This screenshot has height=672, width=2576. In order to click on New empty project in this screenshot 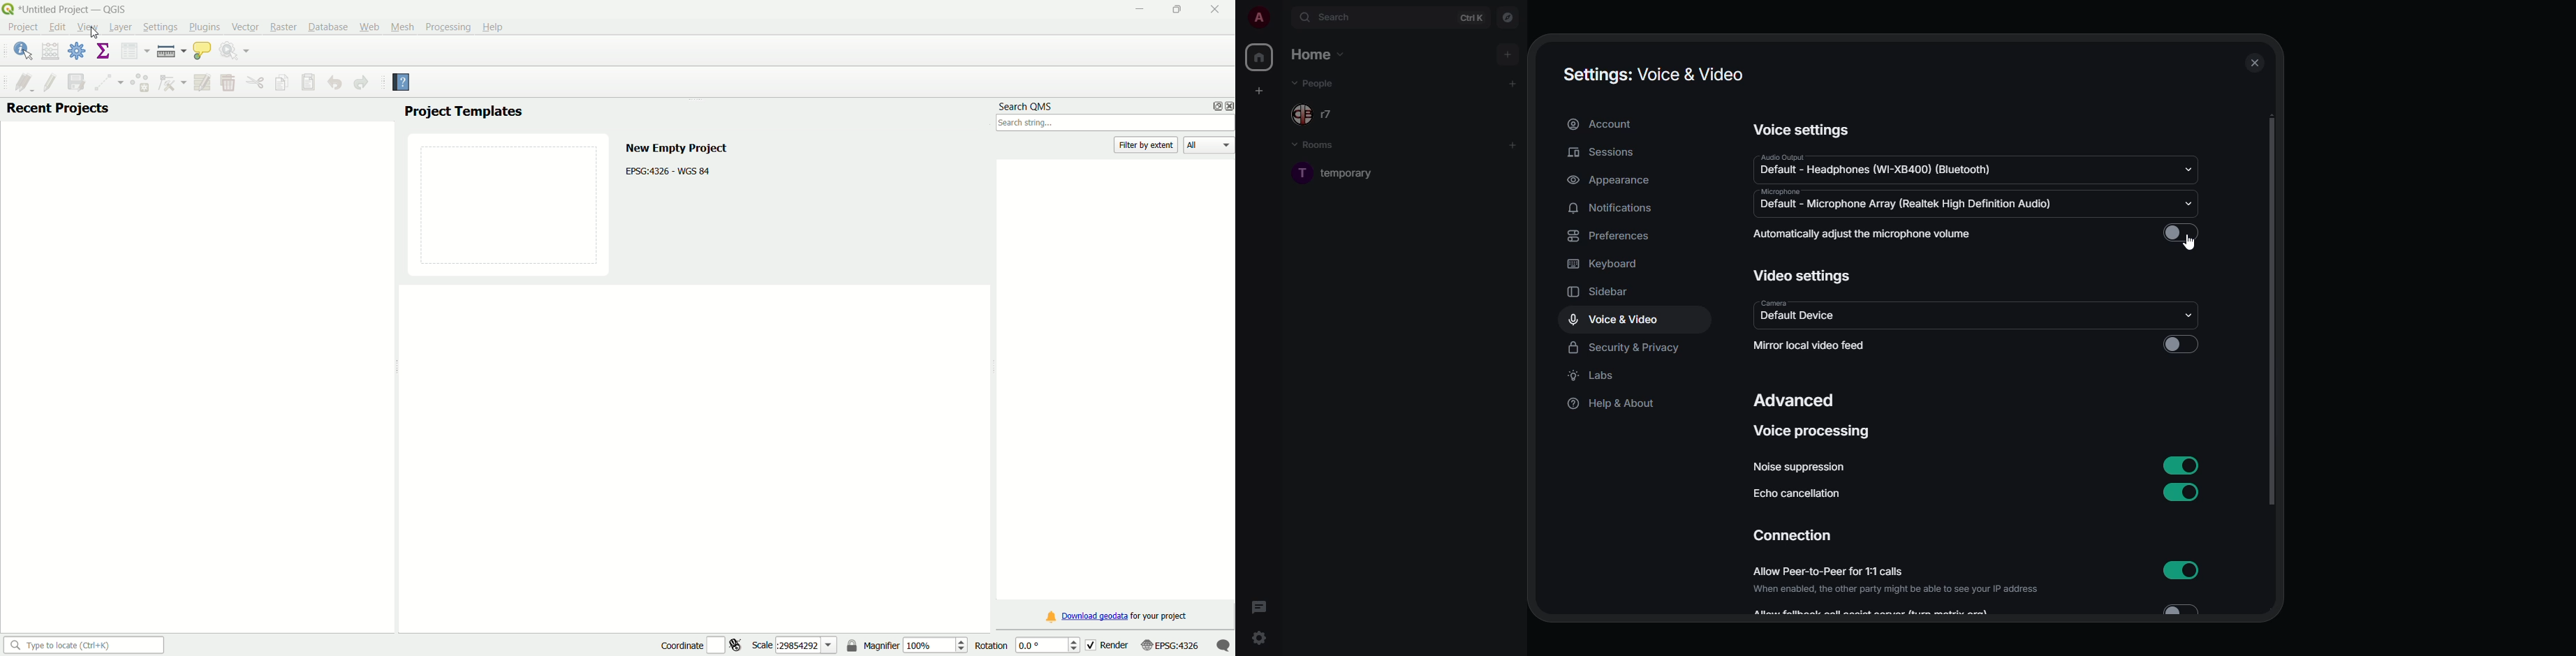, I will do `click(676, 146)`.